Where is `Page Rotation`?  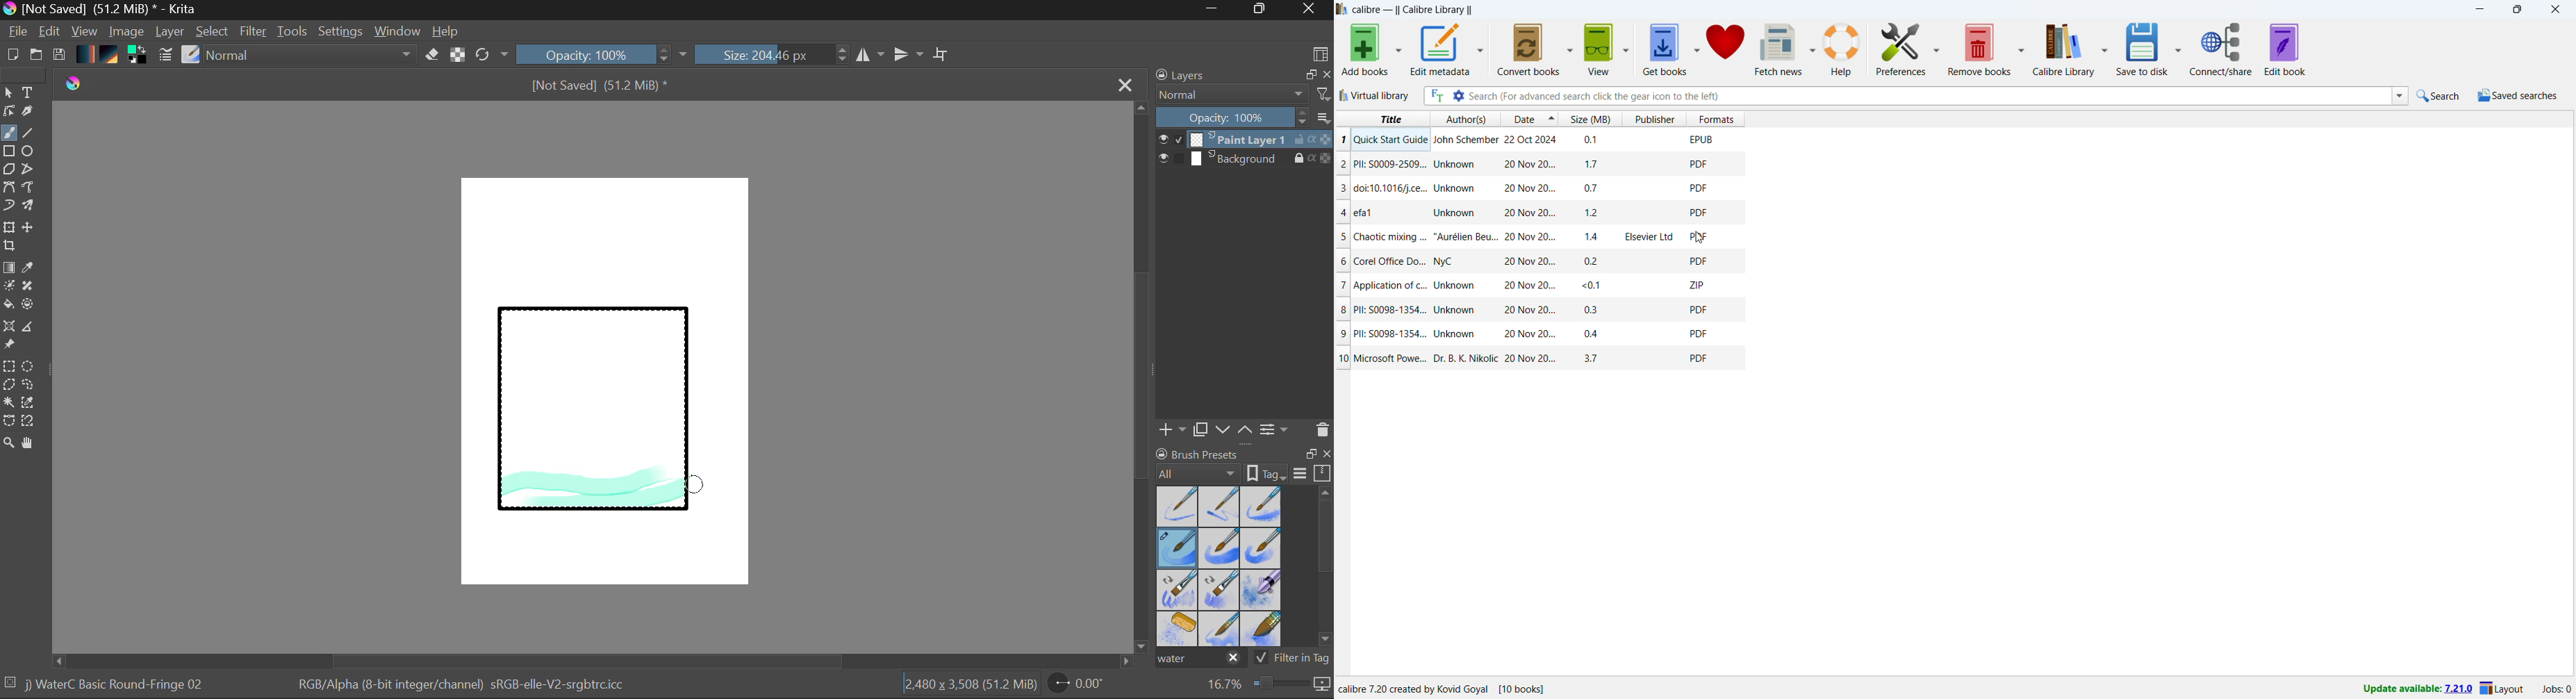
Page Rotation is located at coordinates (1084, 686).